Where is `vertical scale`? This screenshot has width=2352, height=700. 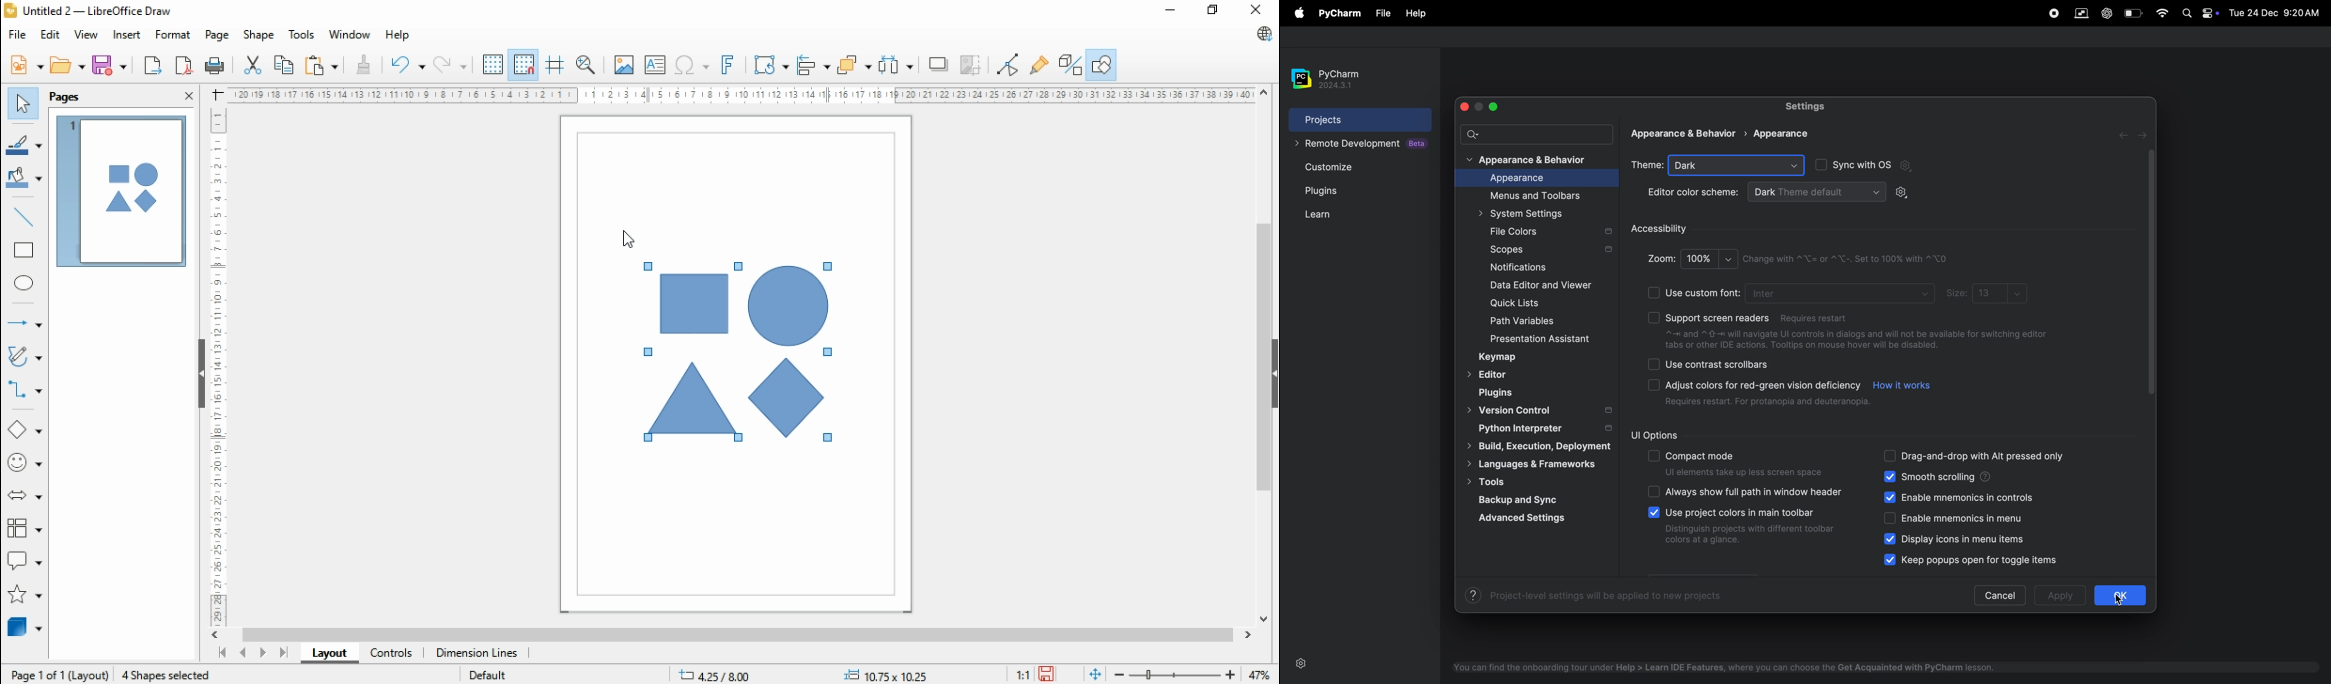 vertical scale is located at coordinates (215, 365).